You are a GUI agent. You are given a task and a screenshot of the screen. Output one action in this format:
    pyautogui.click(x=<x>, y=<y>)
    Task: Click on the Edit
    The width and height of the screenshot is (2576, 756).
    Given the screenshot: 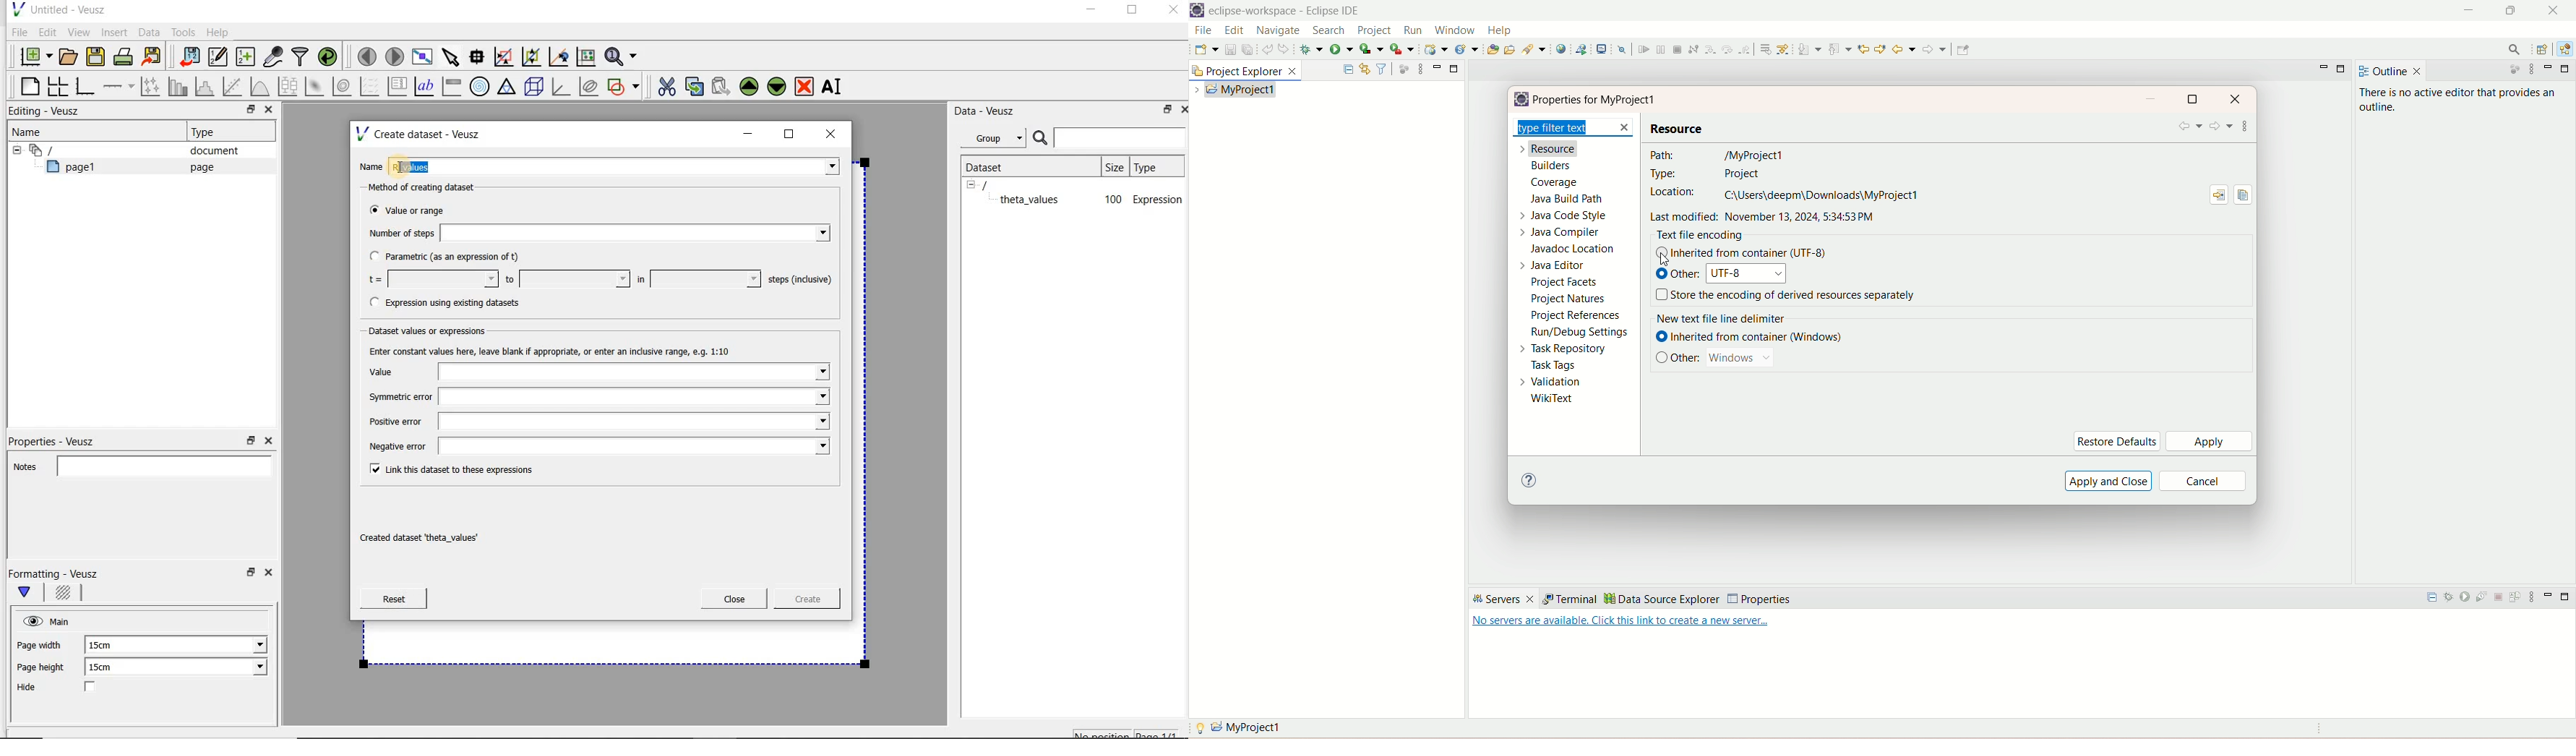 What is the action you would take?
    pyautogui.click(x=47, y=32)
    